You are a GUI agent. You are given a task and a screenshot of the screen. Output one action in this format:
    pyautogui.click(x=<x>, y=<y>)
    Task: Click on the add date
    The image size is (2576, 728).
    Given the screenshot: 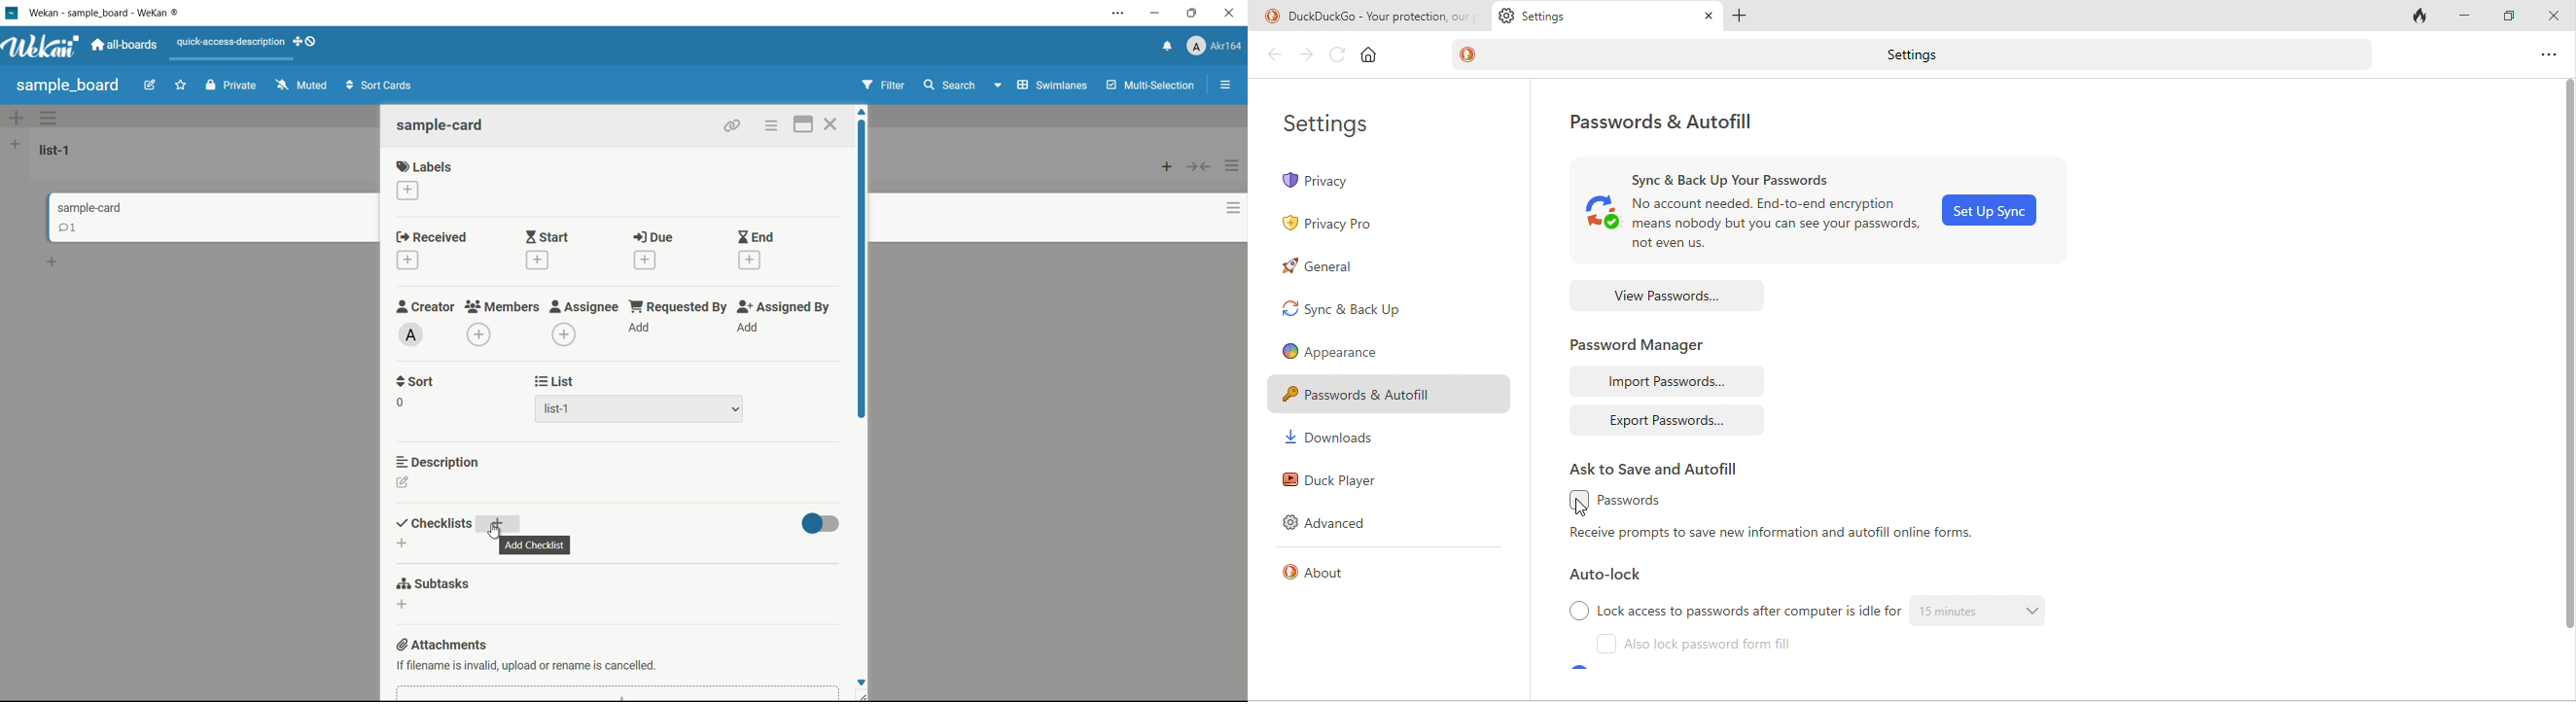 What is the action you would take?
    pyautogui.click(x=538, y=260)
    